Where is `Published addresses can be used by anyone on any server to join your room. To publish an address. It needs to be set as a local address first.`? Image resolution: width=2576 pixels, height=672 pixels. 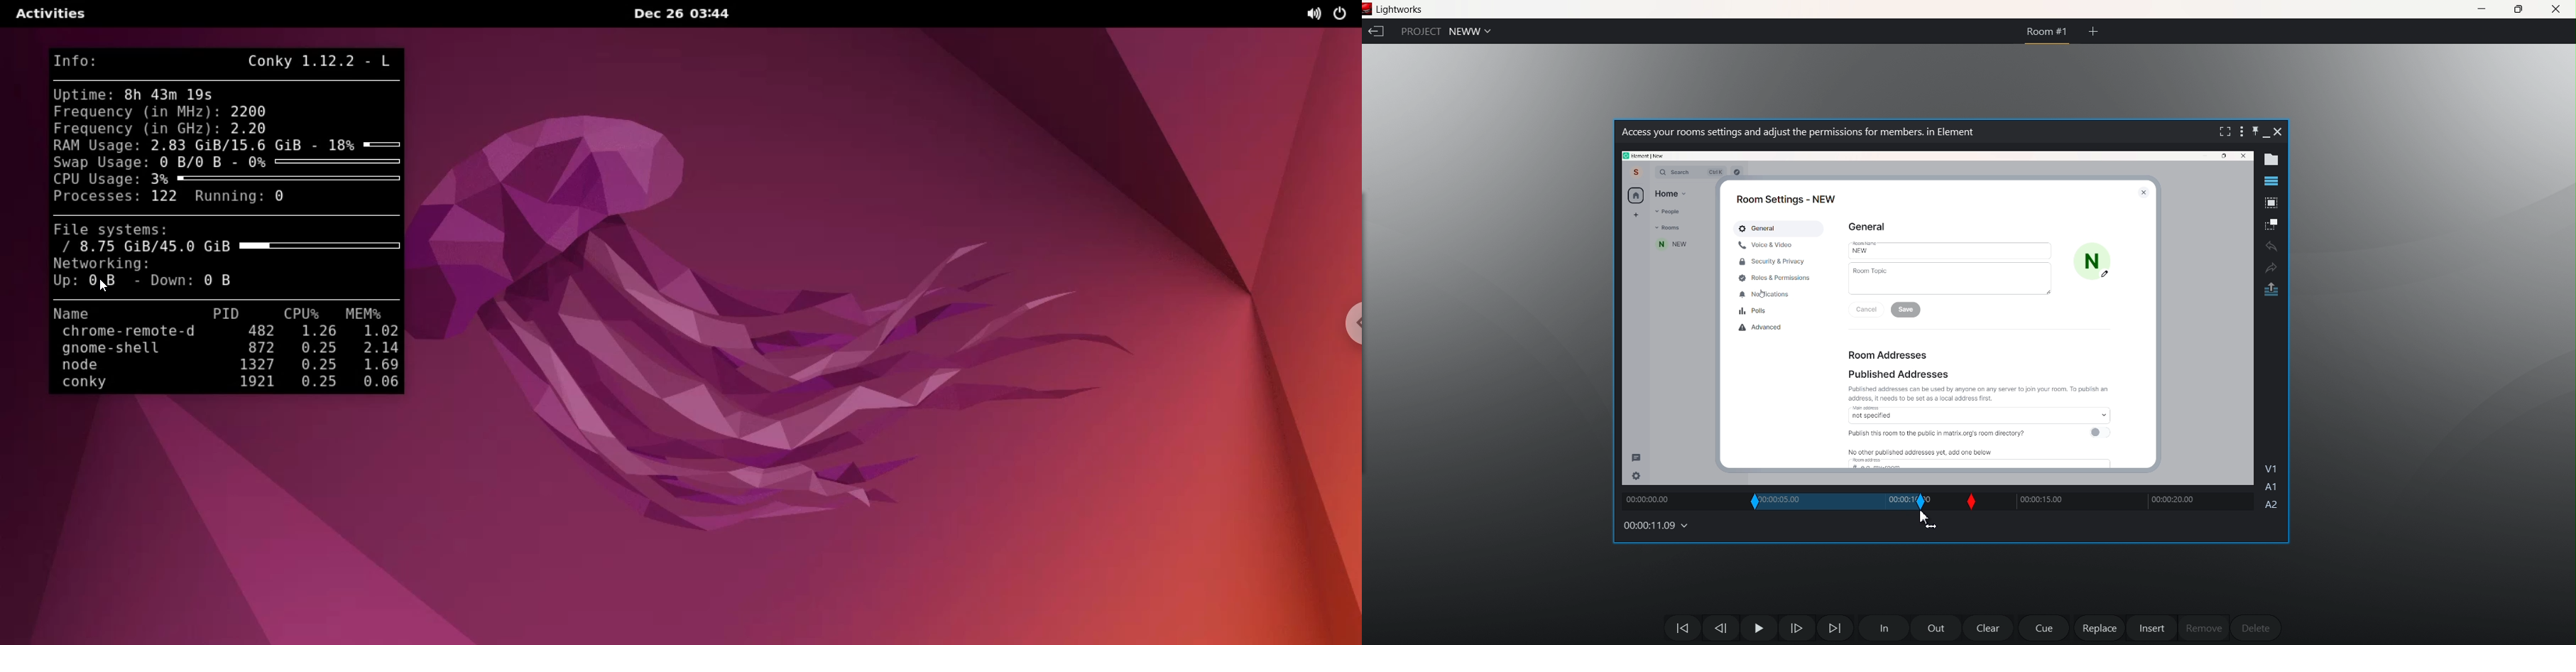
Published addresses can be used by anyone on any server to join your room. To publish an address. It needs to be set as a local address first. is located at coordinates (1979, 393).